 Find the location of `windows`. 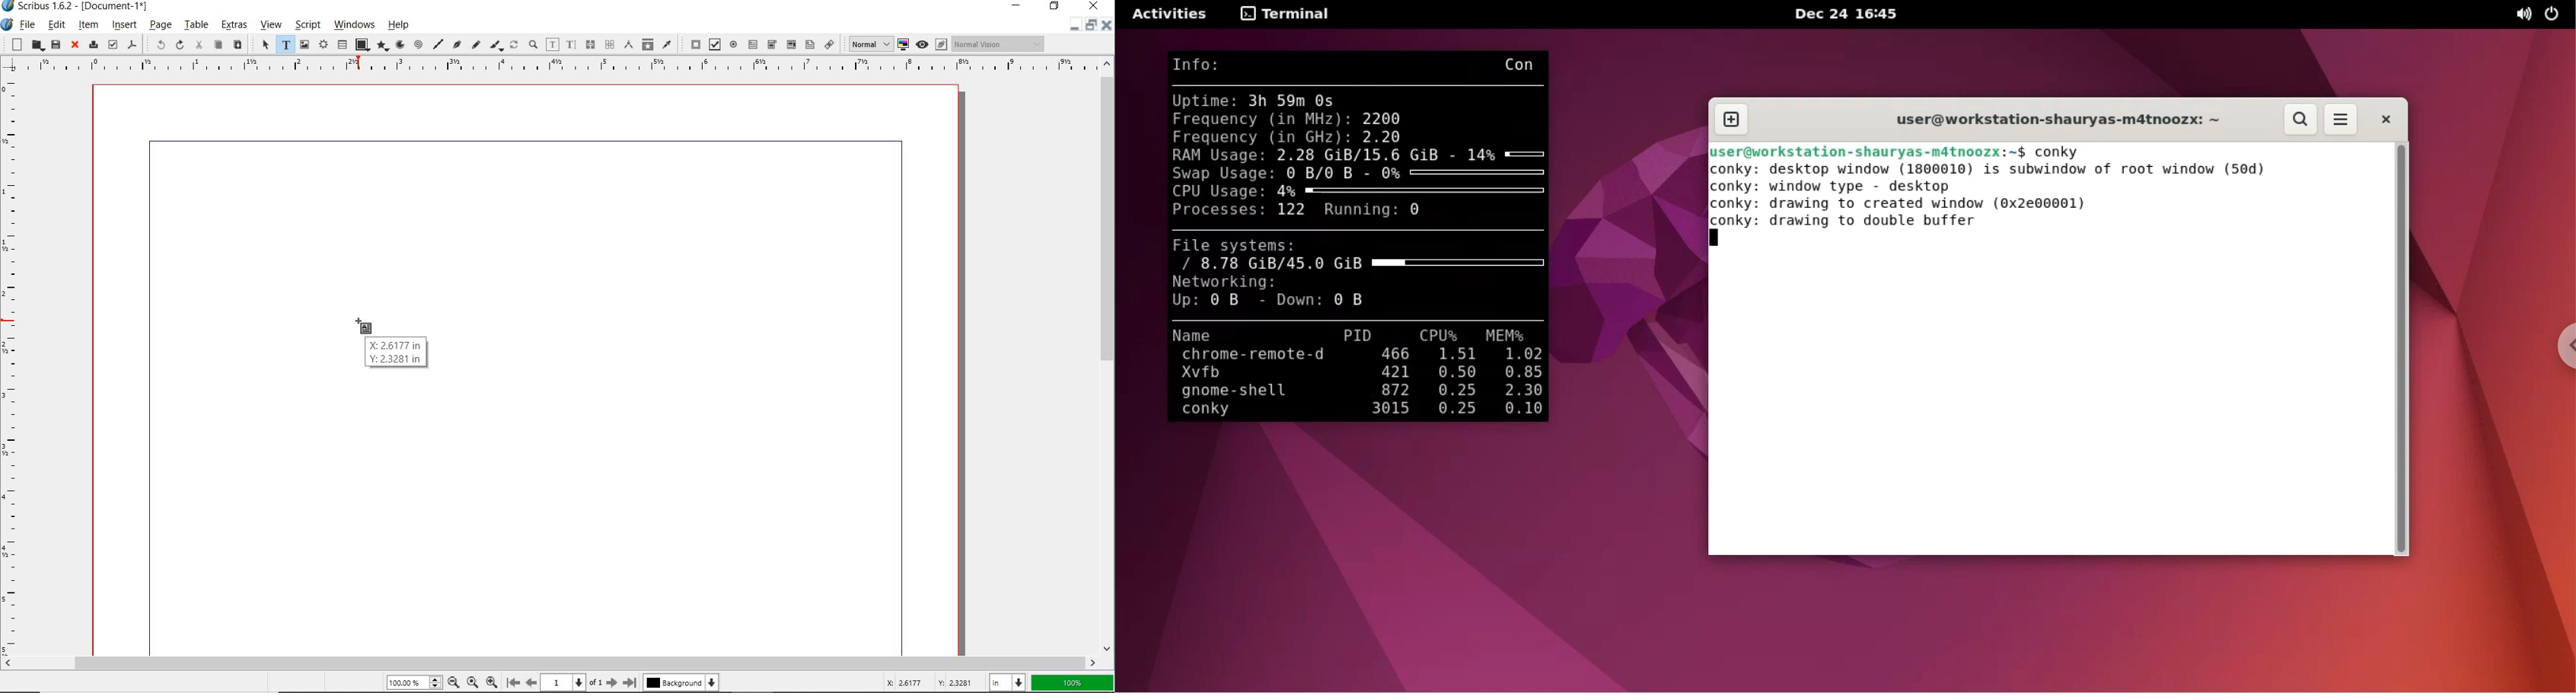

windows is located at coordinates (356, 25).